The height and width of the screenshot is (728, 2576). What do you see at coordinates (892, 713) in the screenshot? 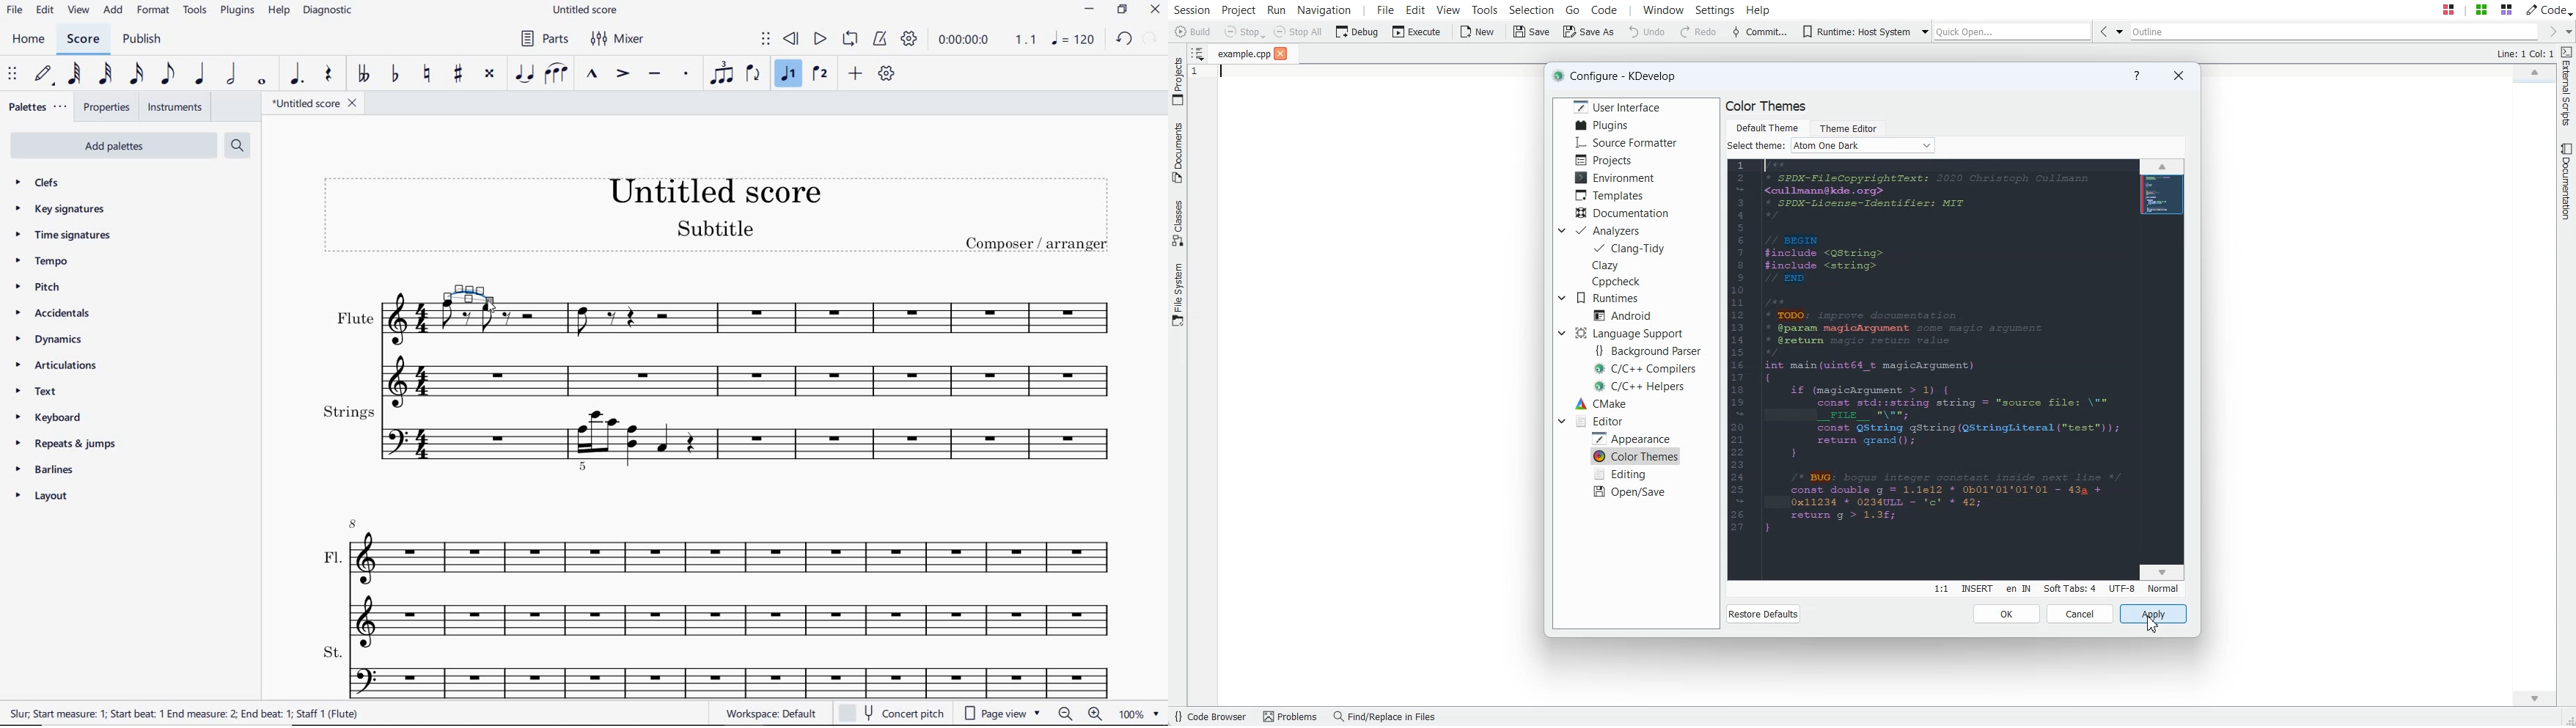
I see `concert pitch` at bounding box center [892, 713].